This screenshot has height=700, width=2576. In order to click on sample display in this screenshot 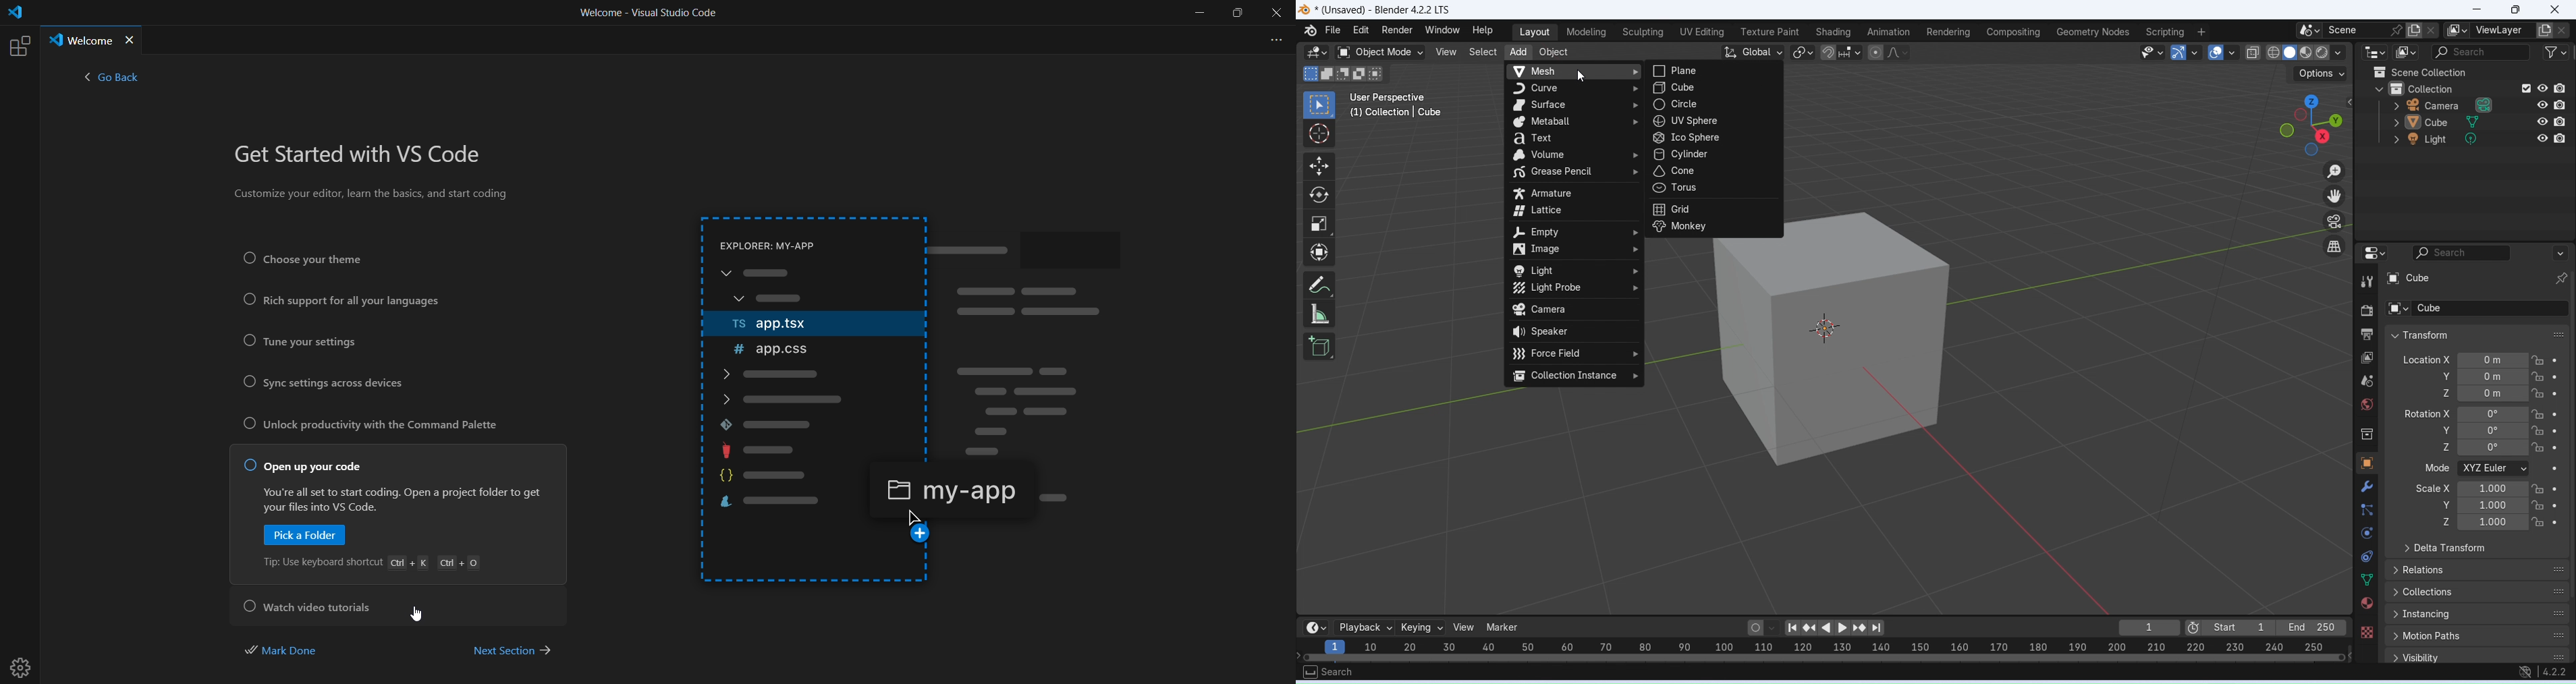, I will do `click(1040, 345)`.